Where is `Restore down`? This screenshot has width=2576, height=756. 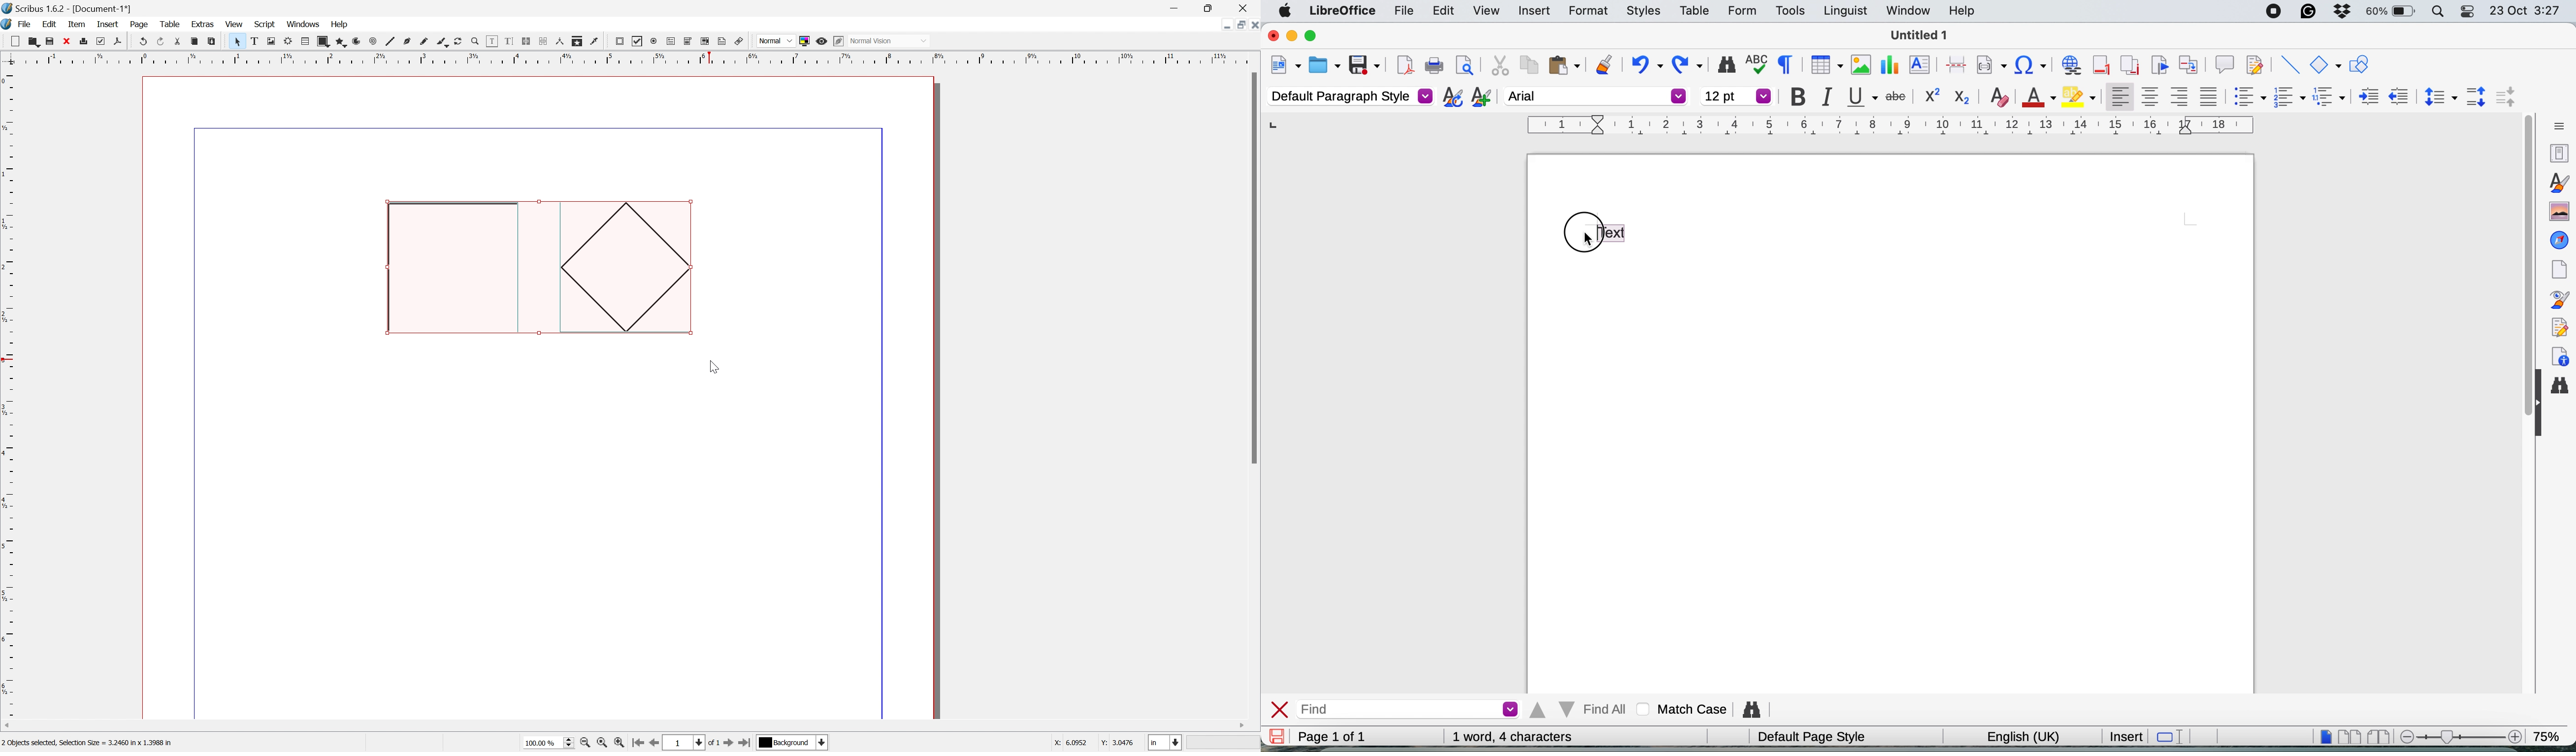
Restore down is located at coordinates (1239, 25).